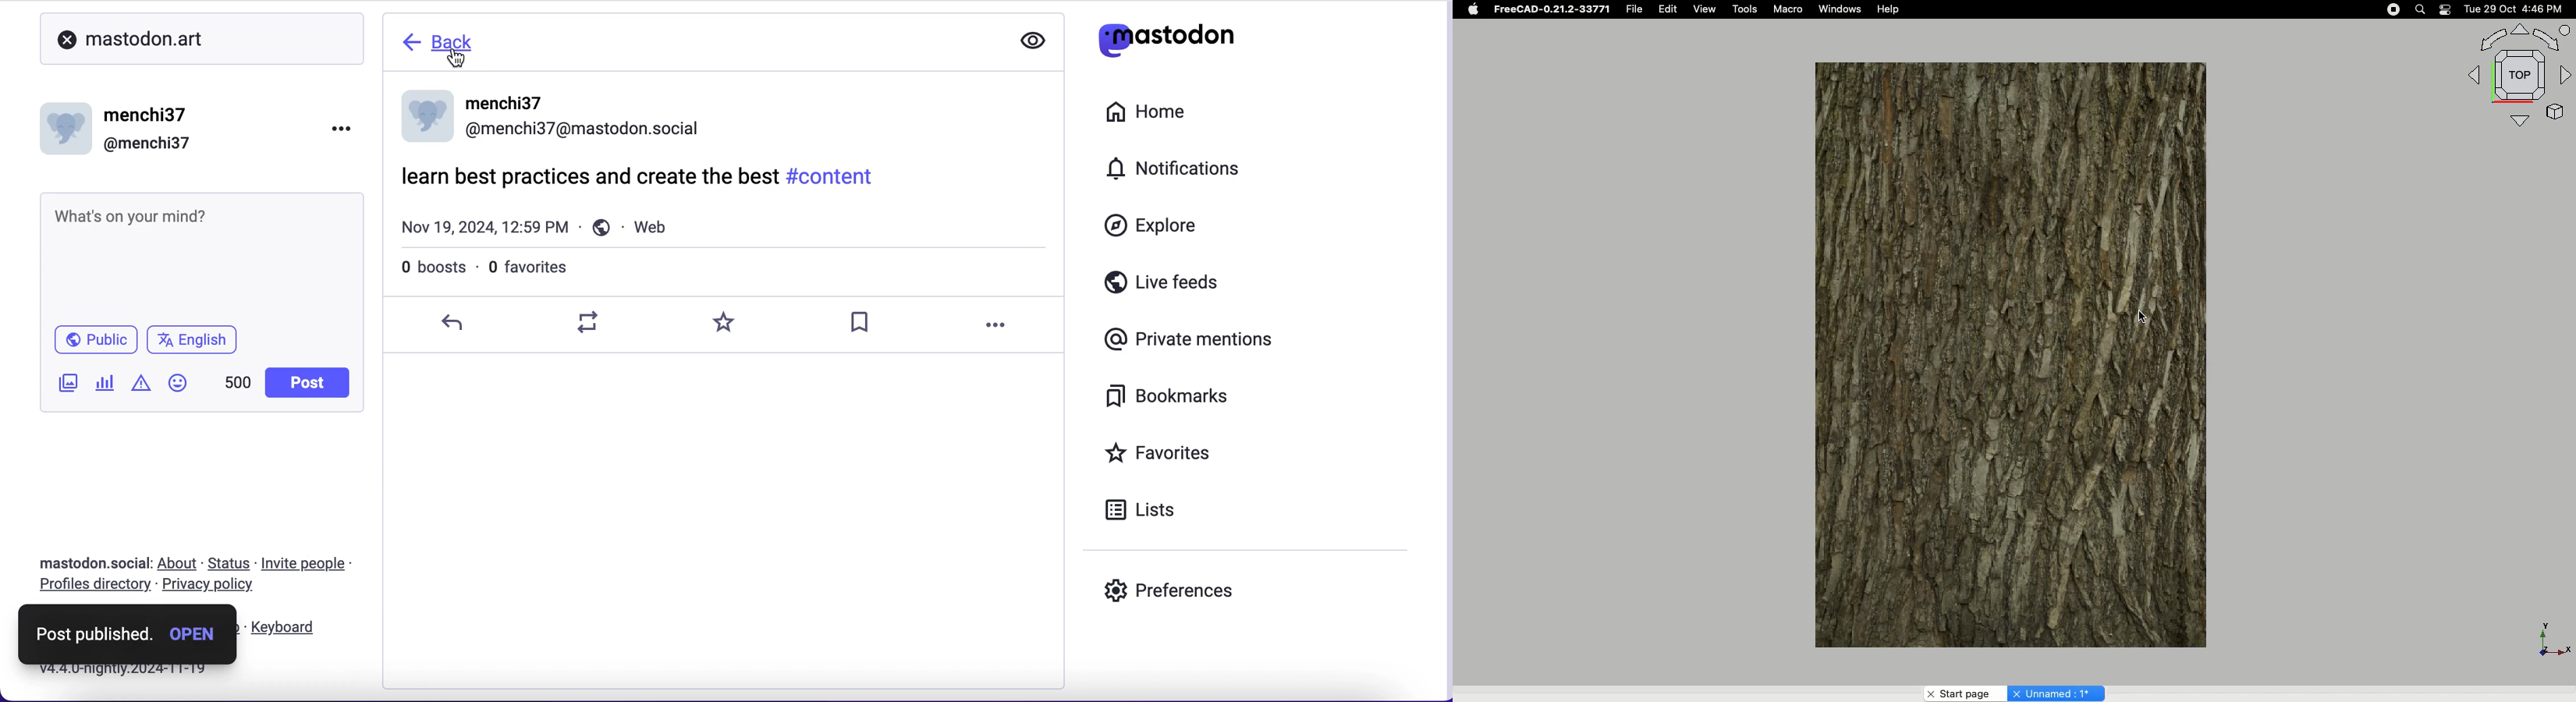 Image resolution: width=2576 pixels, height=728 pixels. What do you see at coordinates (125, 36) in the screenshot?
I see `mastodon.art` at bounding box center [125, 36].